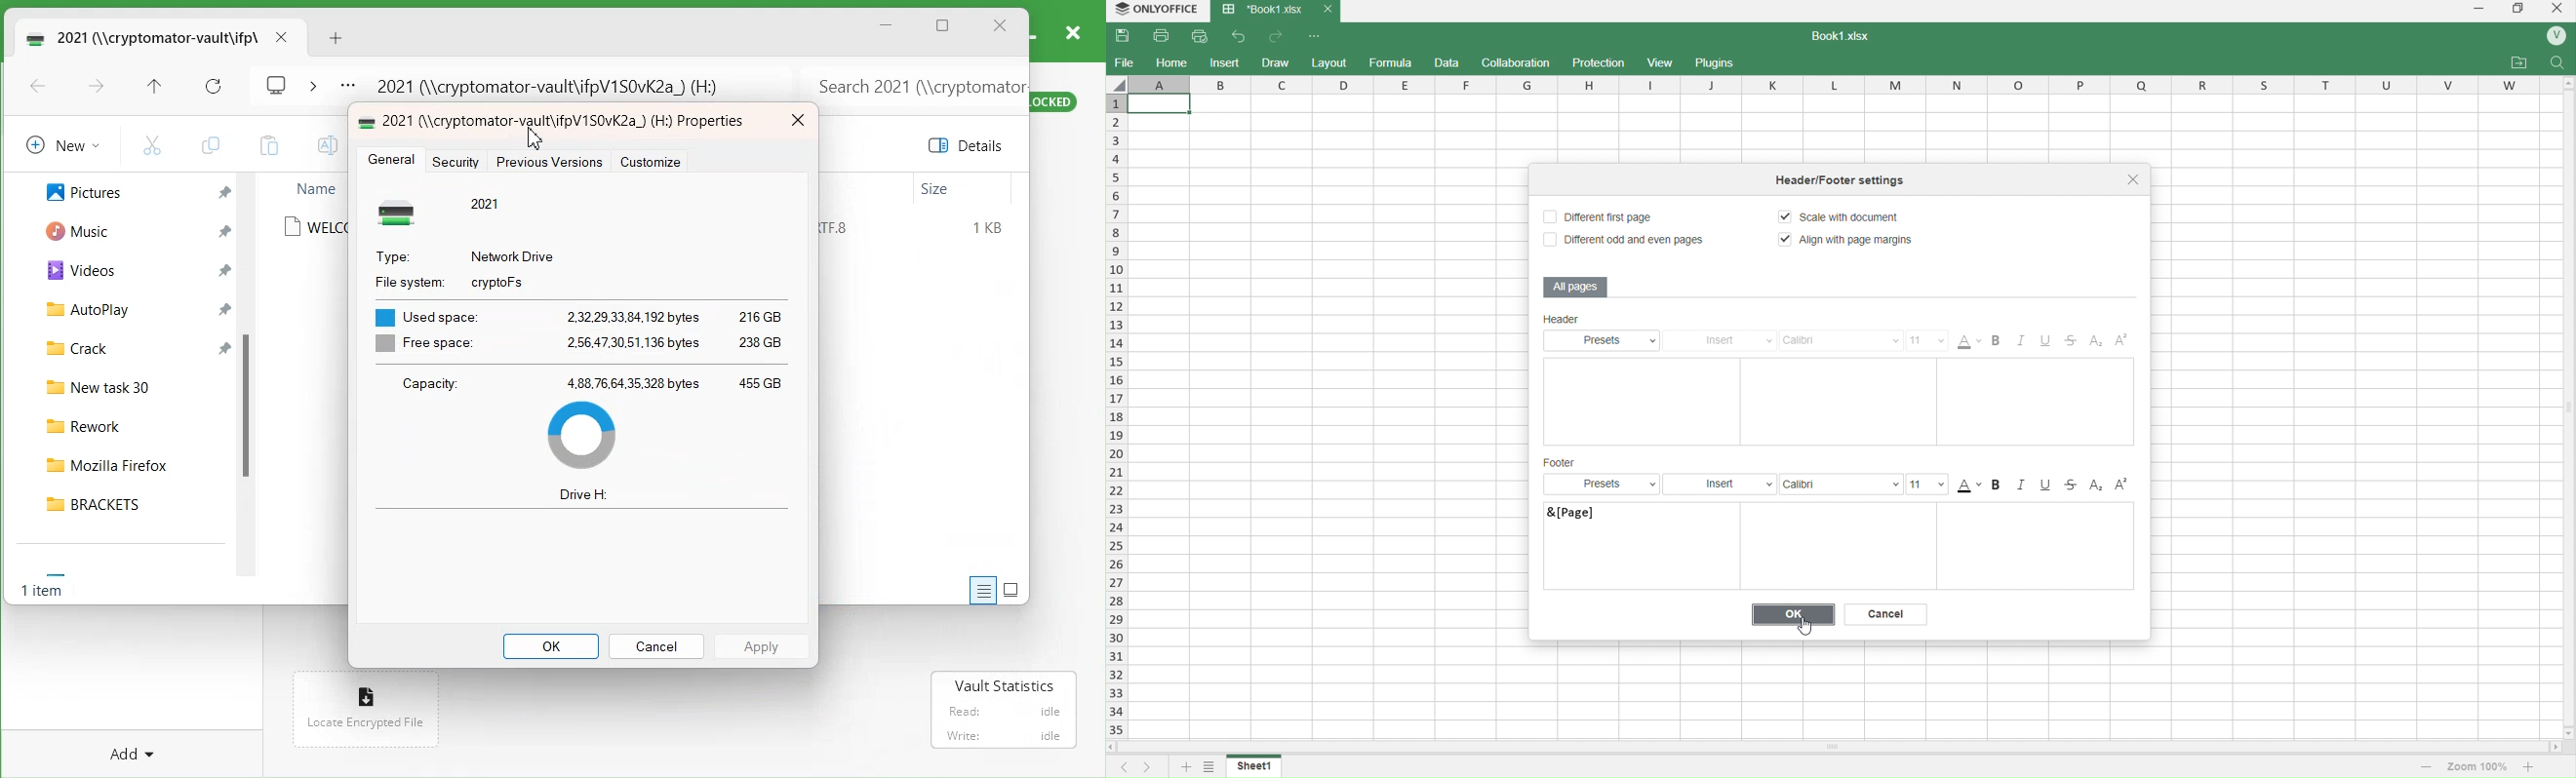 The image size is (2576, 784). Describe the element at coordinates (2559, 62) in the screenshot. I see `search` at that location.